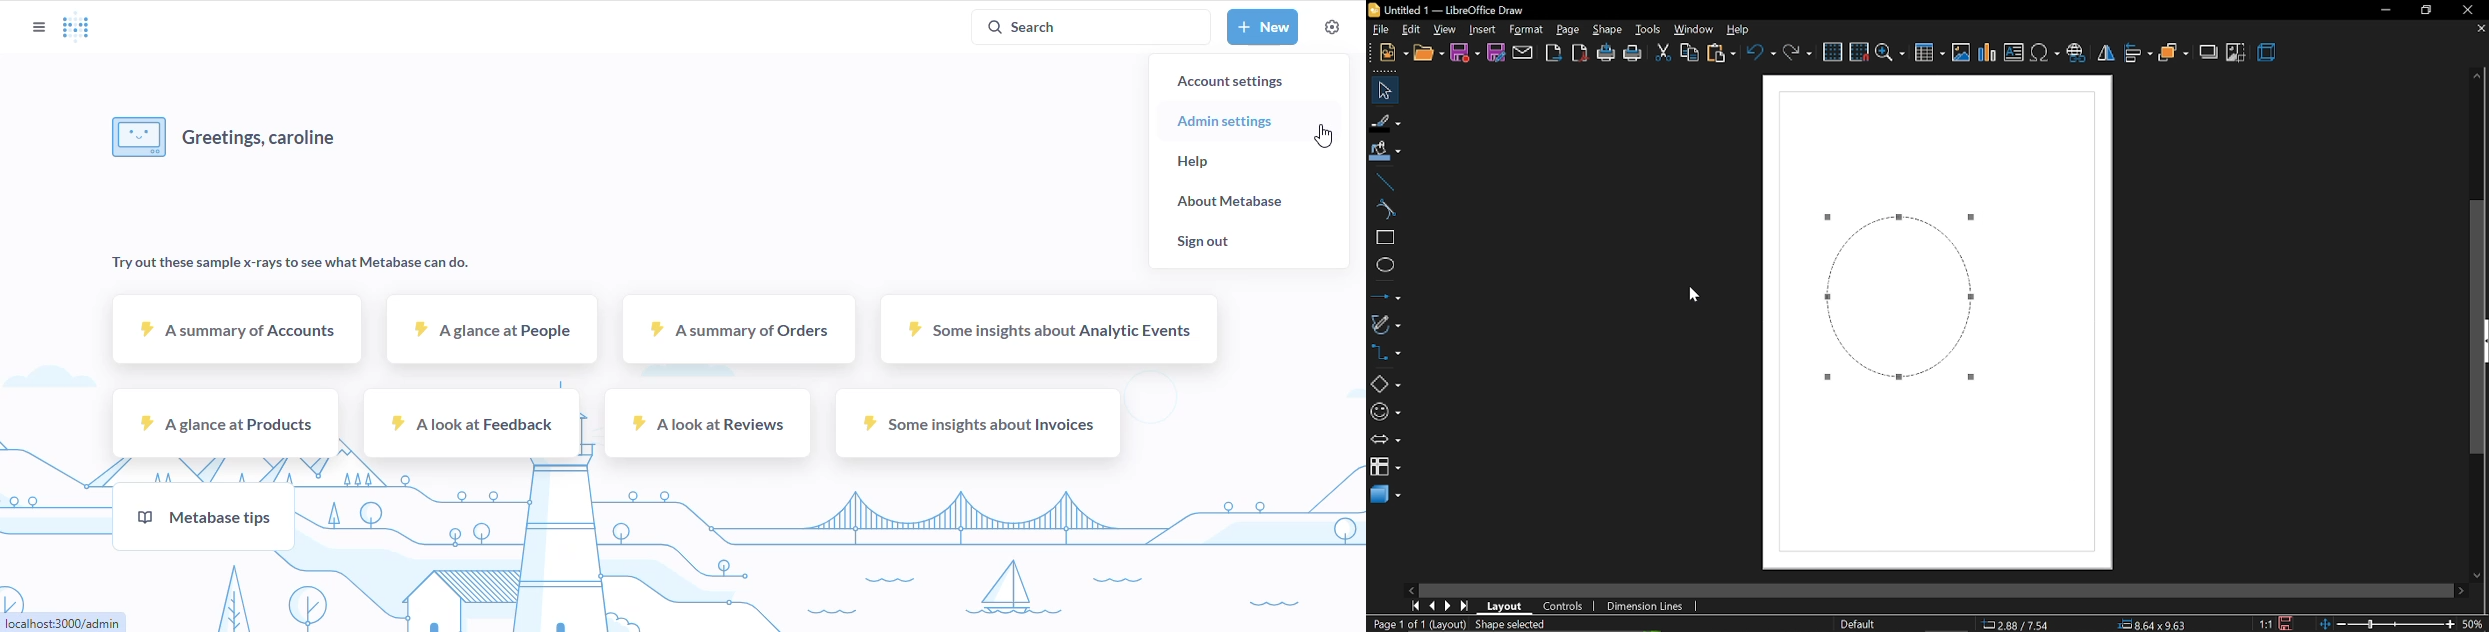 The image size is (2492, 644). What do you see at coordinates (1385, 440) in the screenshot?
I see `arrows` at bounding box center [1385, 440].